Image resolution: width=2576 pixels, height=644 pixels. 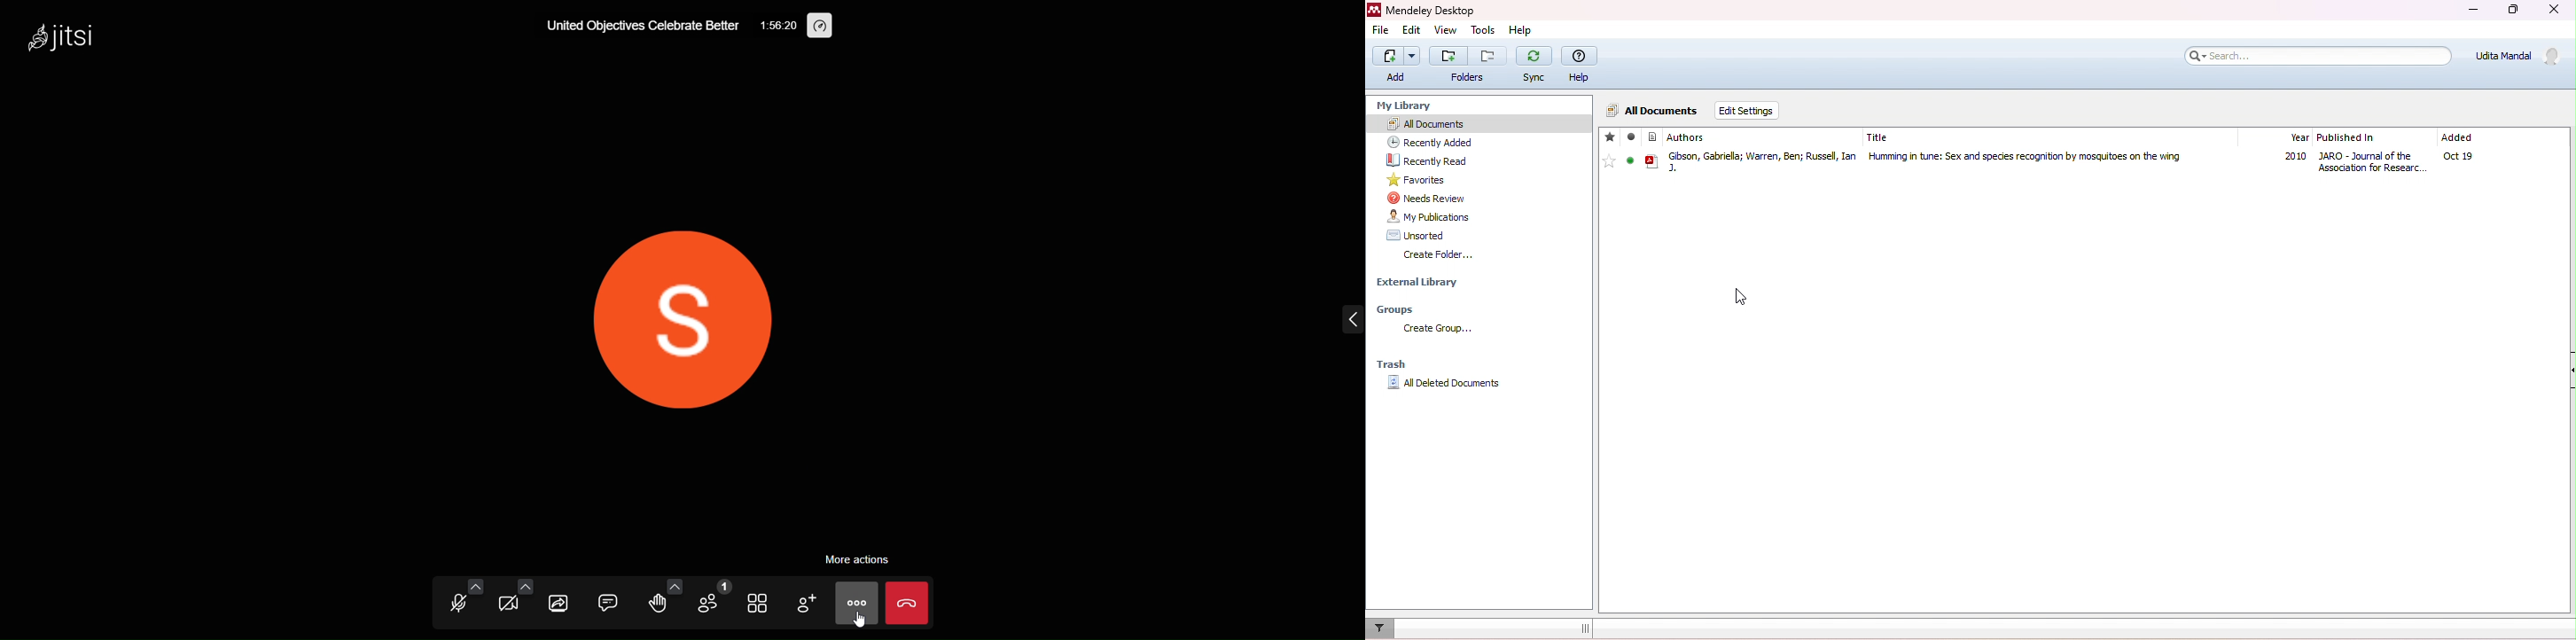 What do you see at coordinates (2351, 138) in the screenshot?
I see `published in` at bounding box center [2351, 138].